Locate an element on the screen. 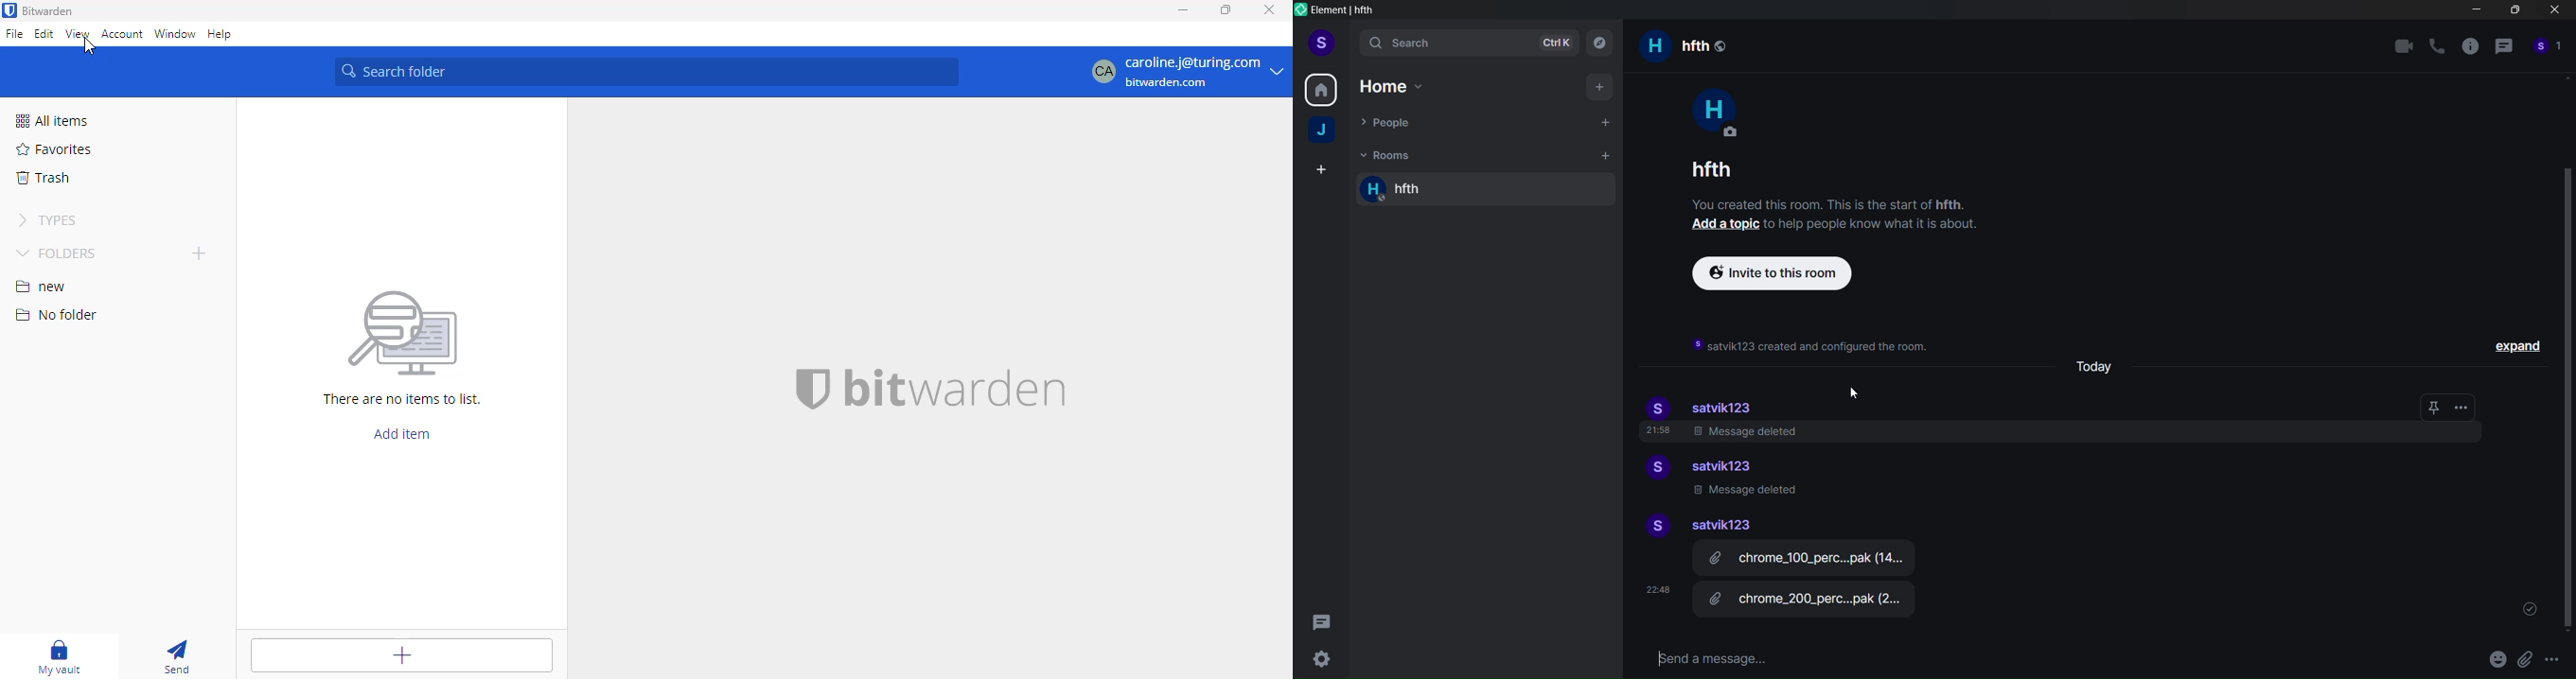  call is located at coordinates (2438, 47).